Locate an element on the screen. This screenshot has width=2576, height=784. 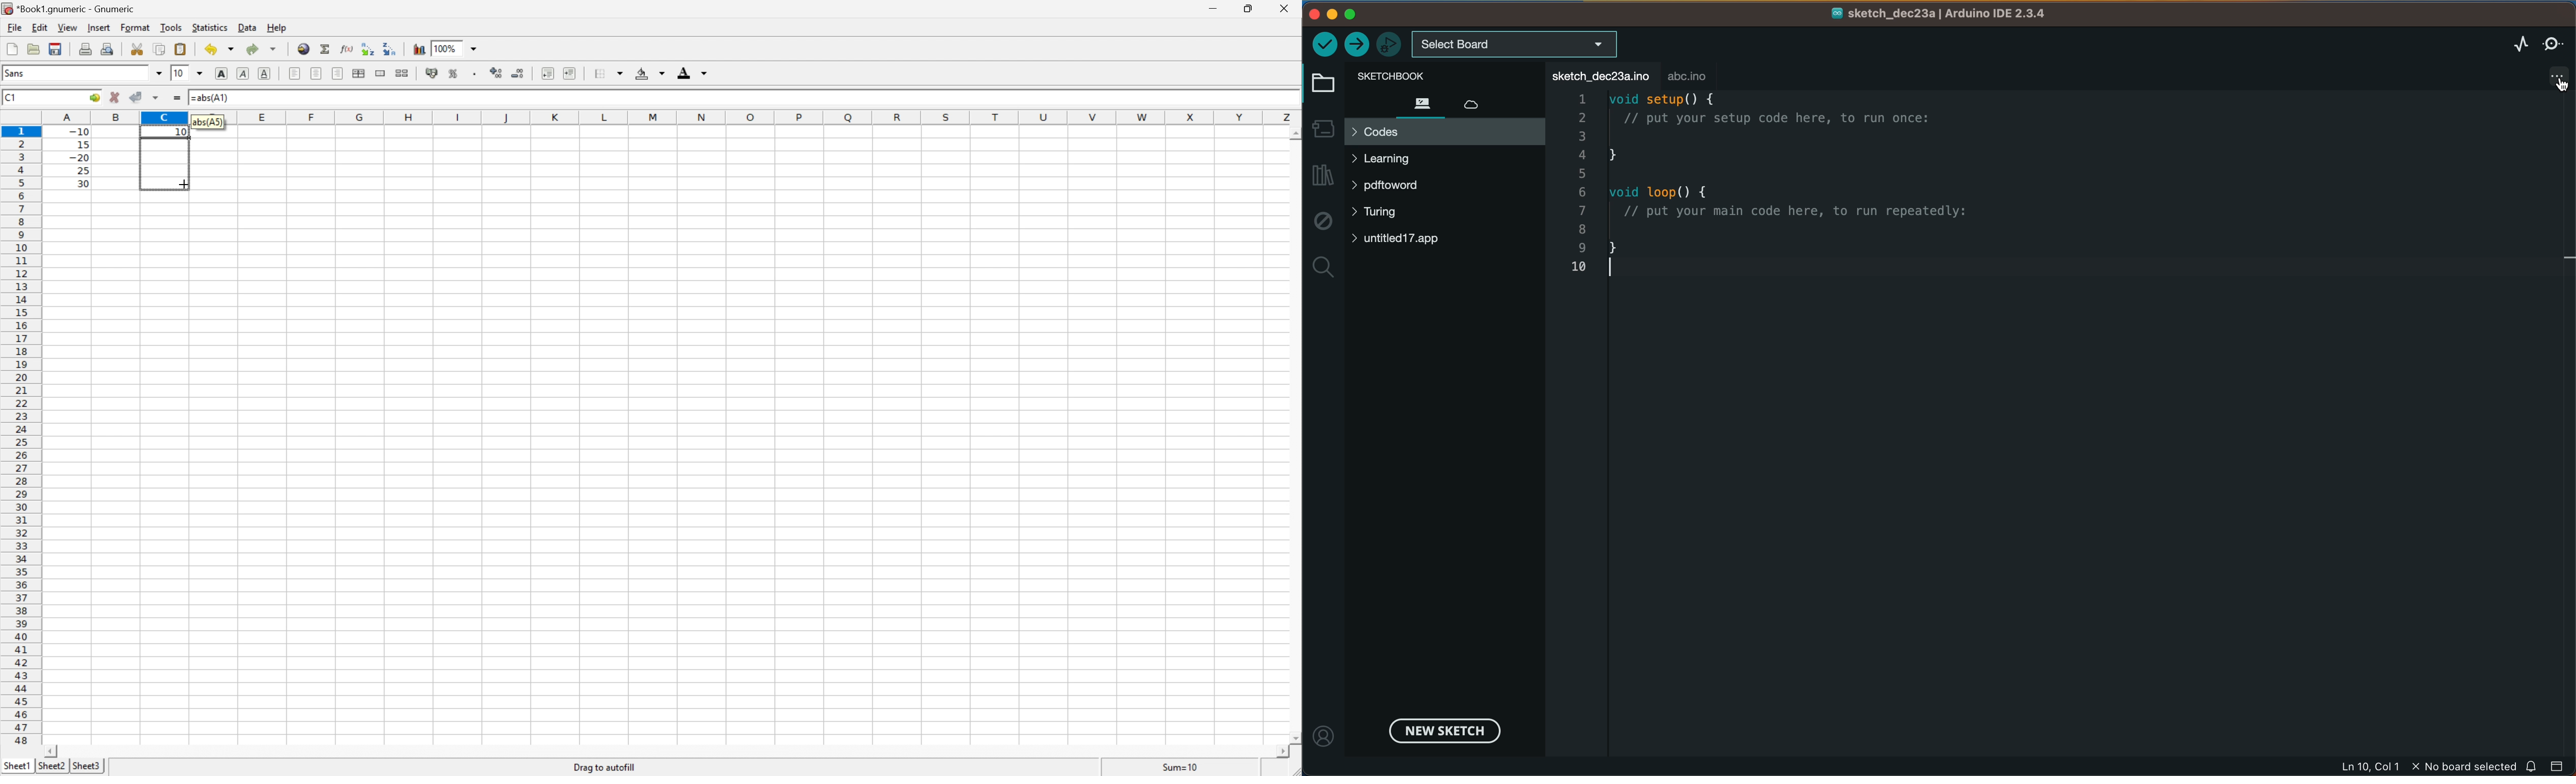
Copy the selection is located at coordinates (159, 49).